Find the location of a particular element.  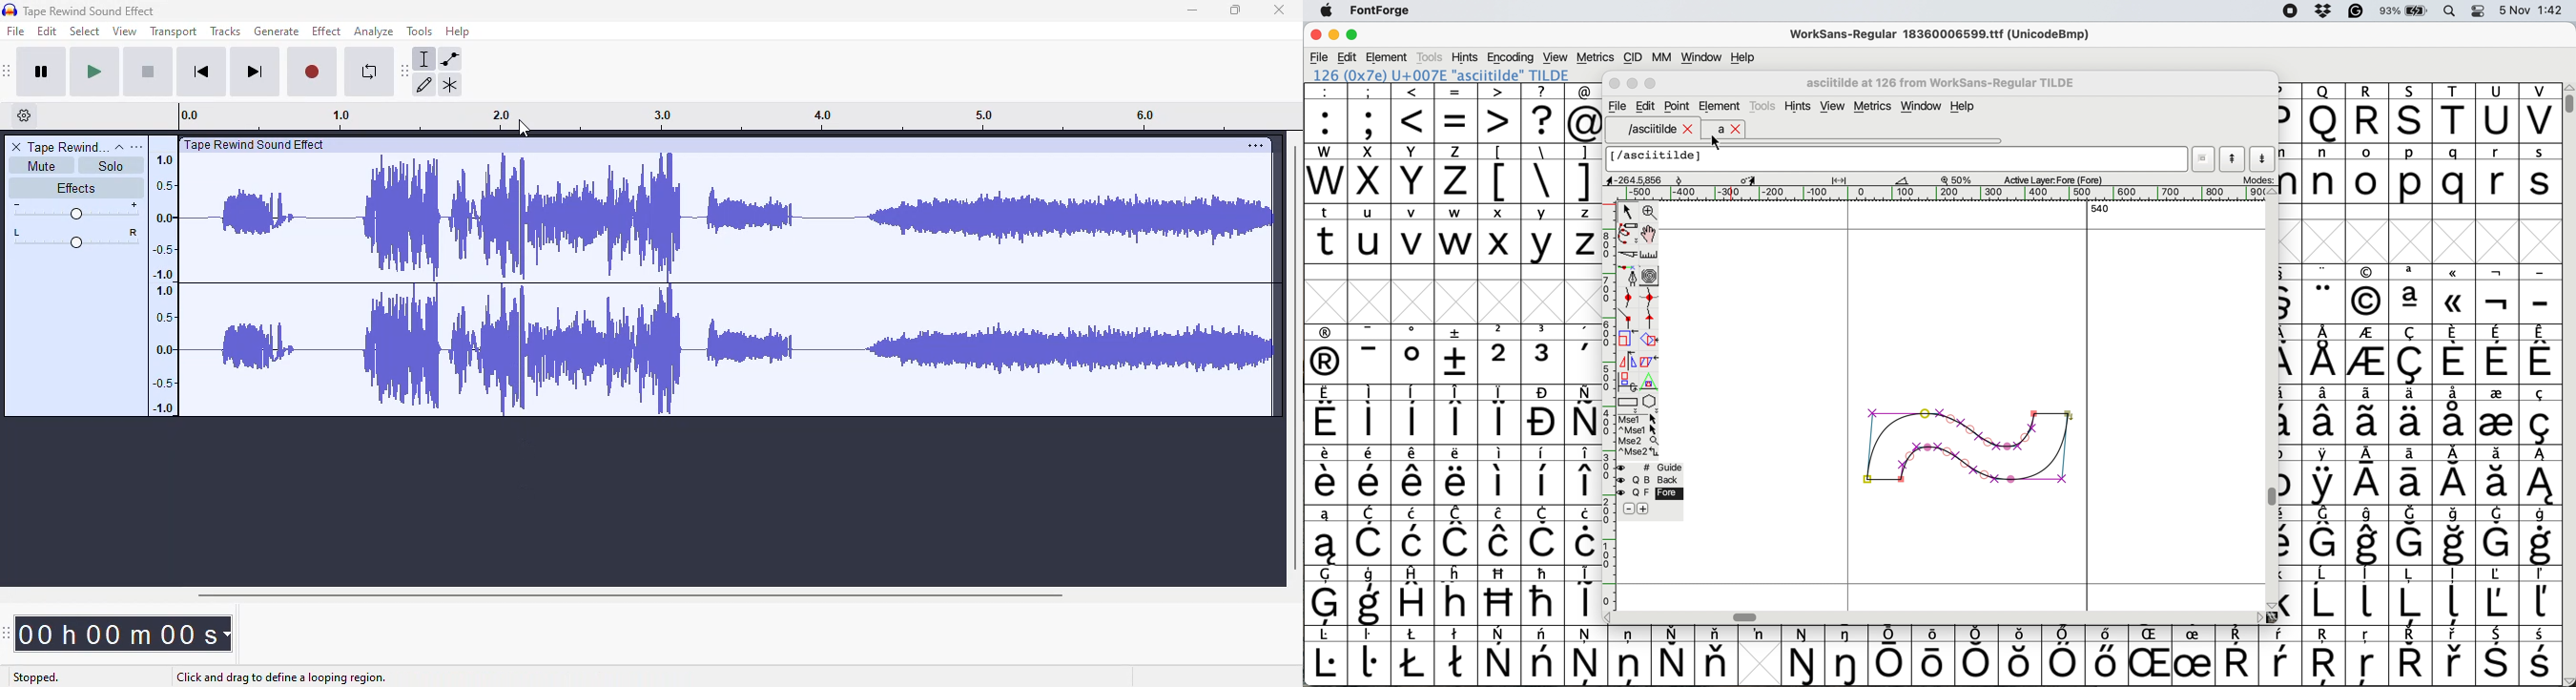

scroll button is located at coordinates (2271, 605).